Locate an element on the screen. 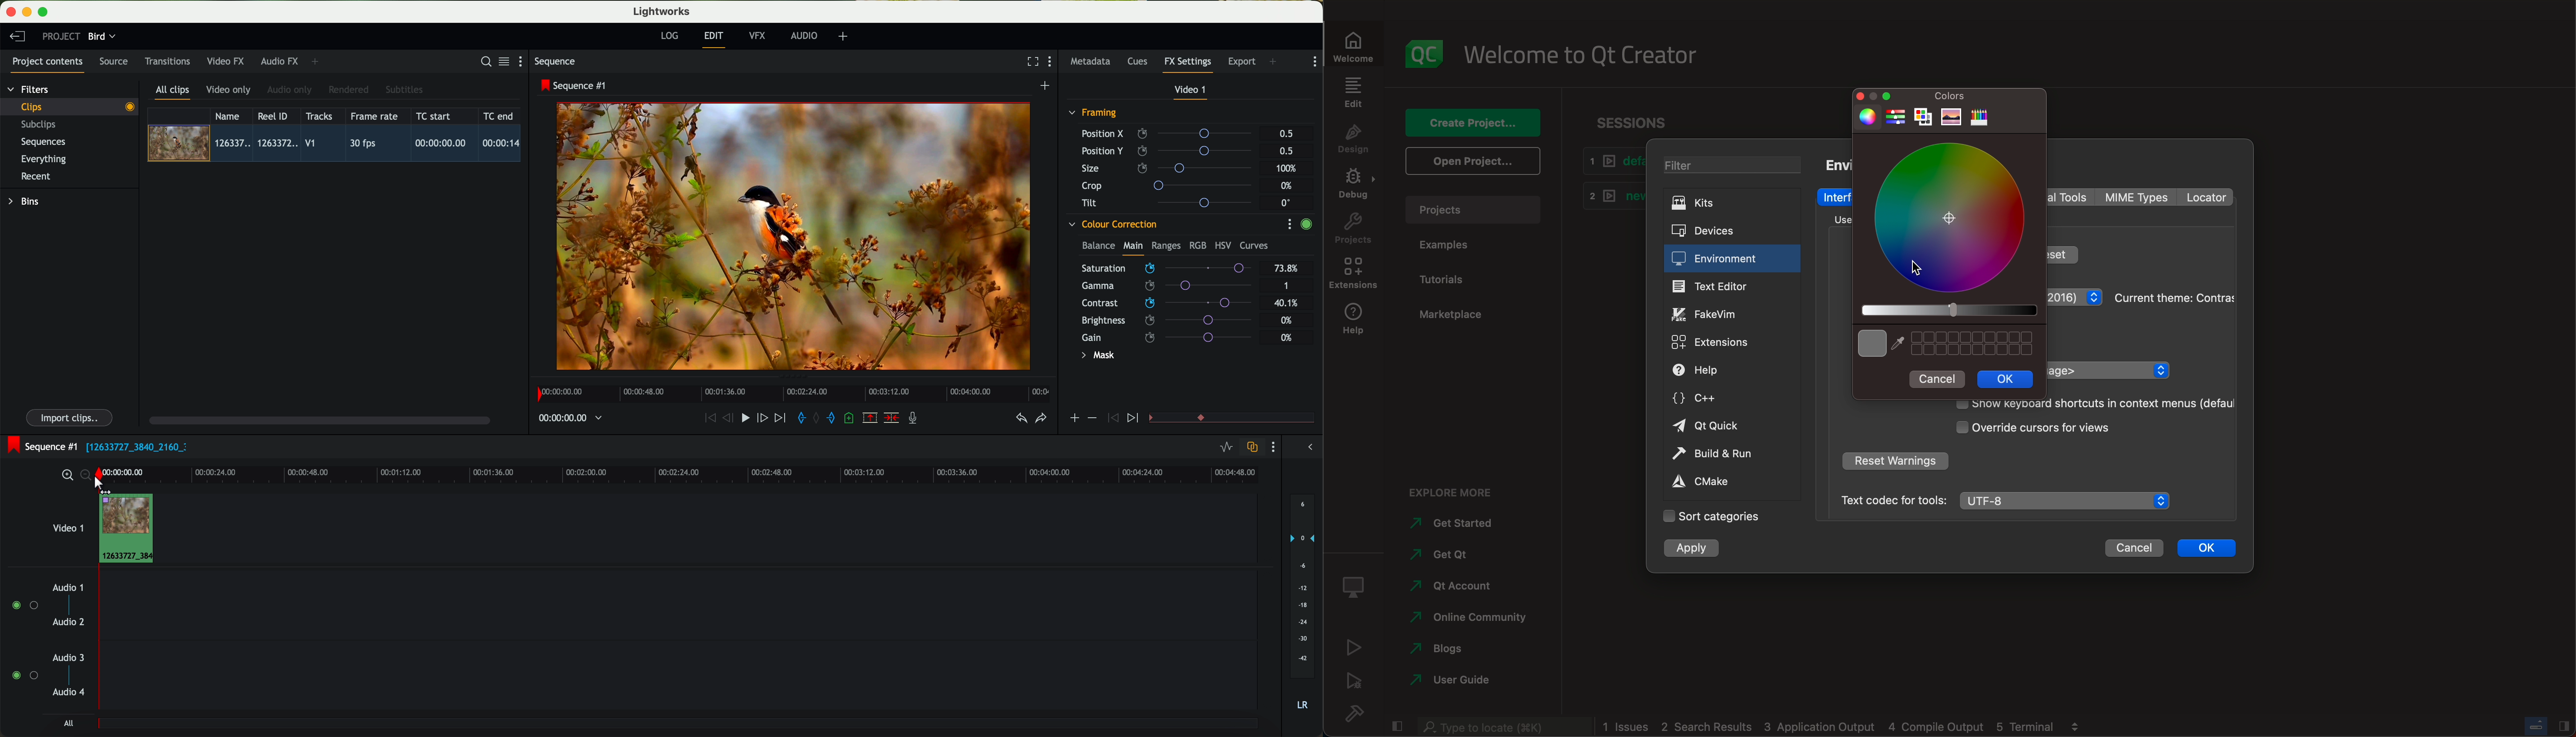 The height and width of the screenshot is (756, 2576). recent is located at coordinates (36, 178).